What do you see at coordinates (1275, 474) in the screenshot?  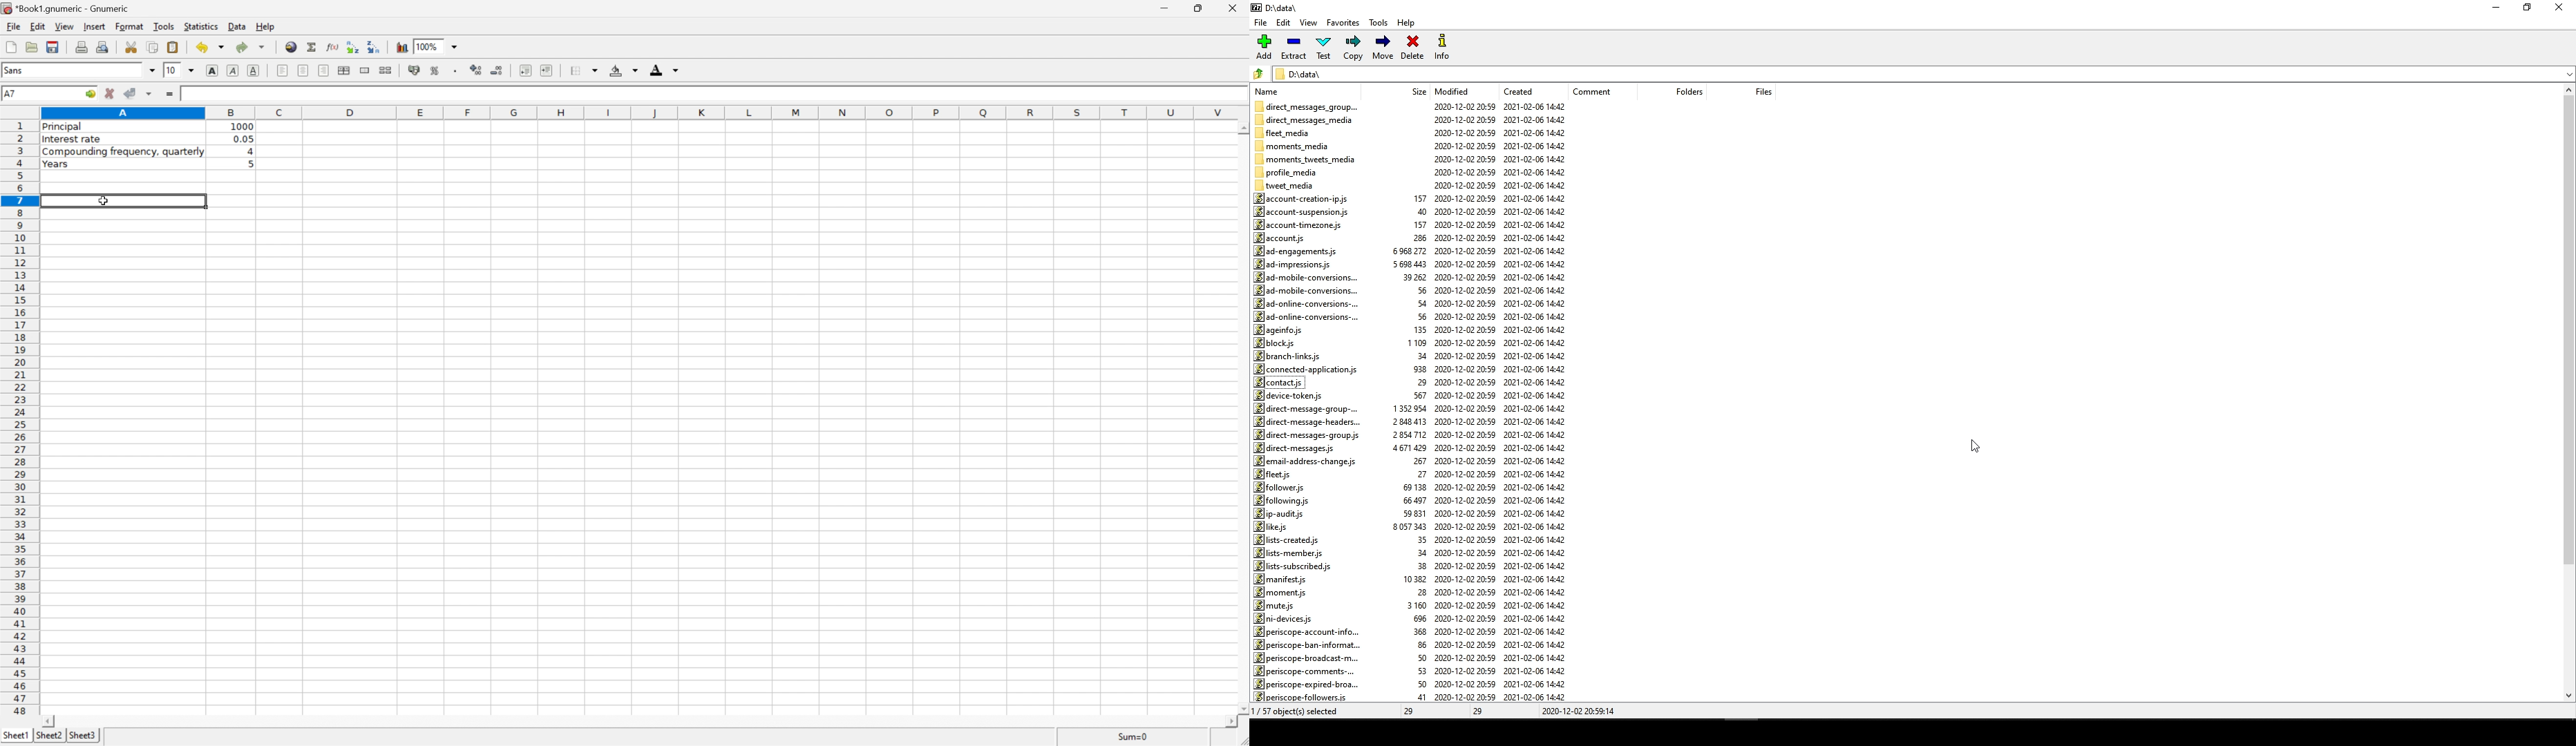 I see `fleet.js` at bounding box center [1275, 474].